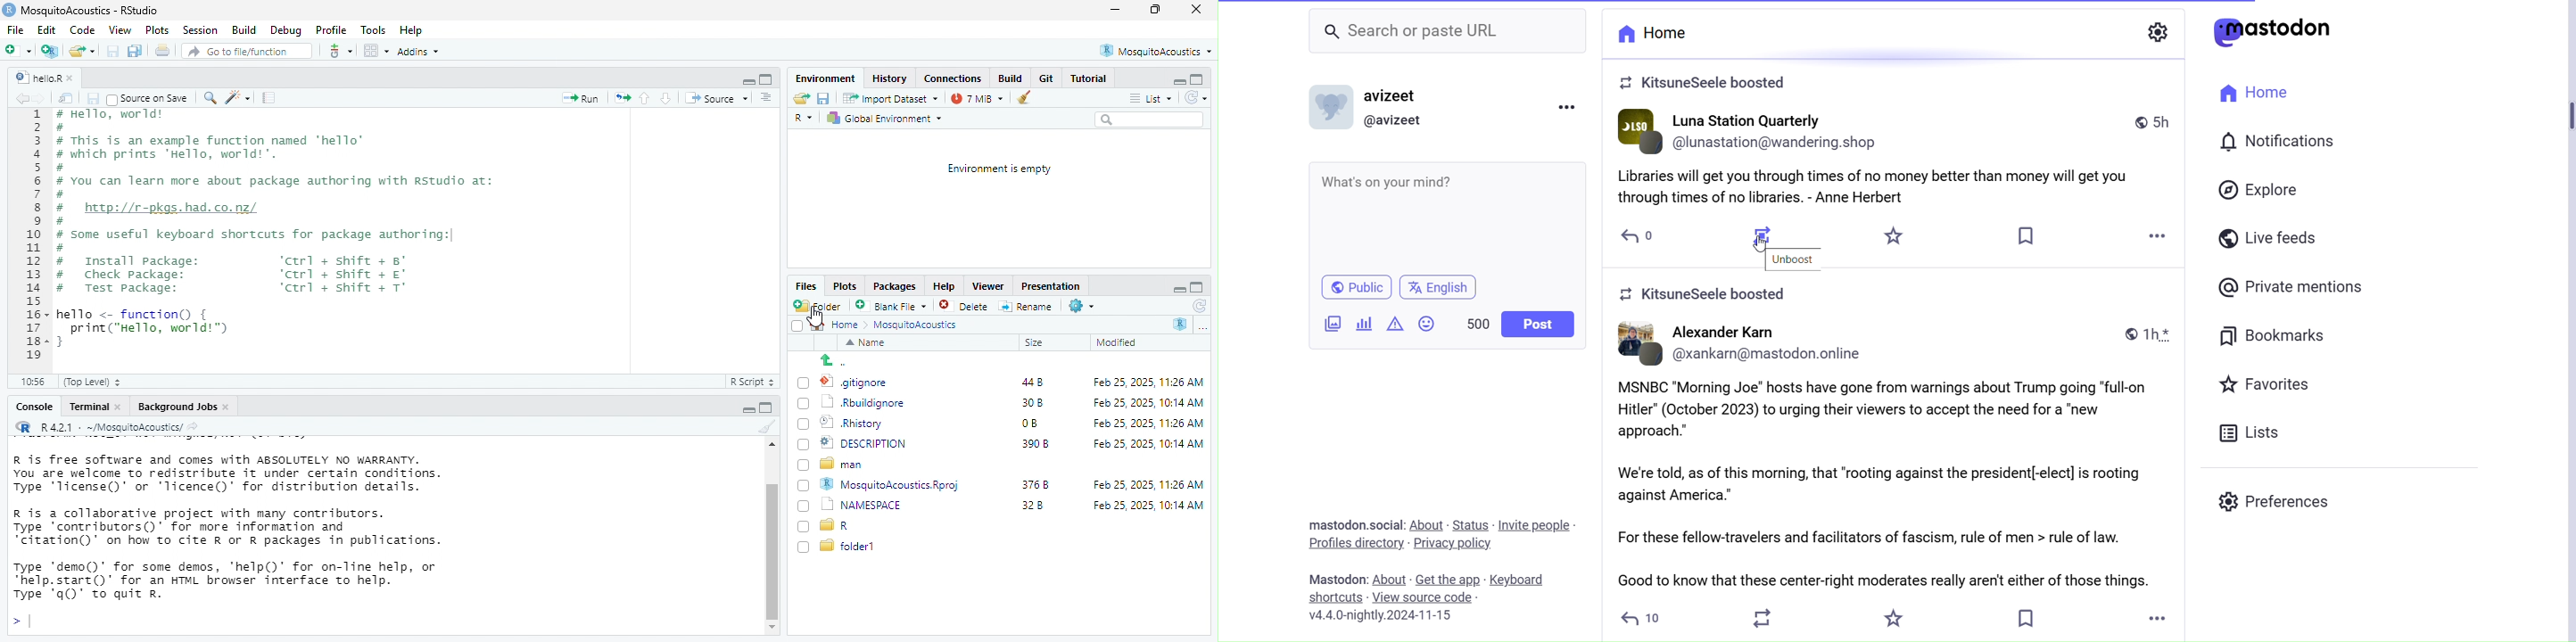 The height and width of the screenshot is (644, 2576). I want to click on hide r script, so click(1179, 80).